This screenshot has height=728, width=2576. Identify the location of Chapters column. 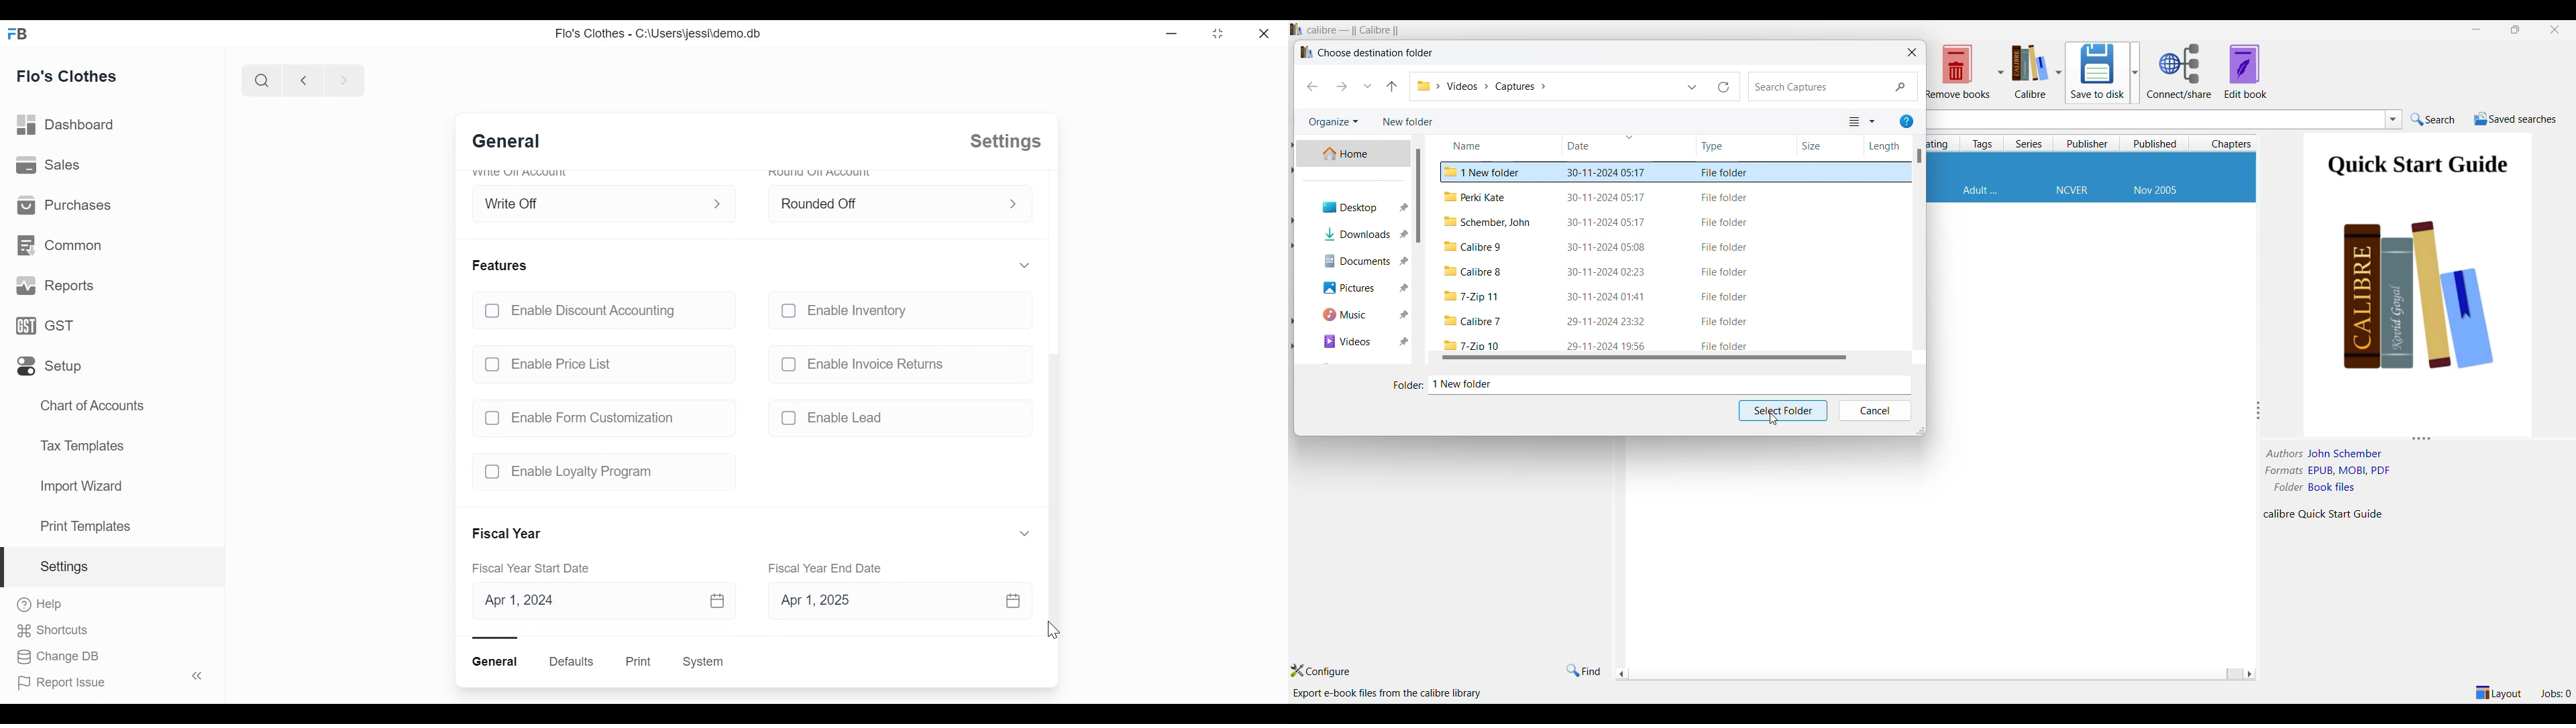
(2228, 143).